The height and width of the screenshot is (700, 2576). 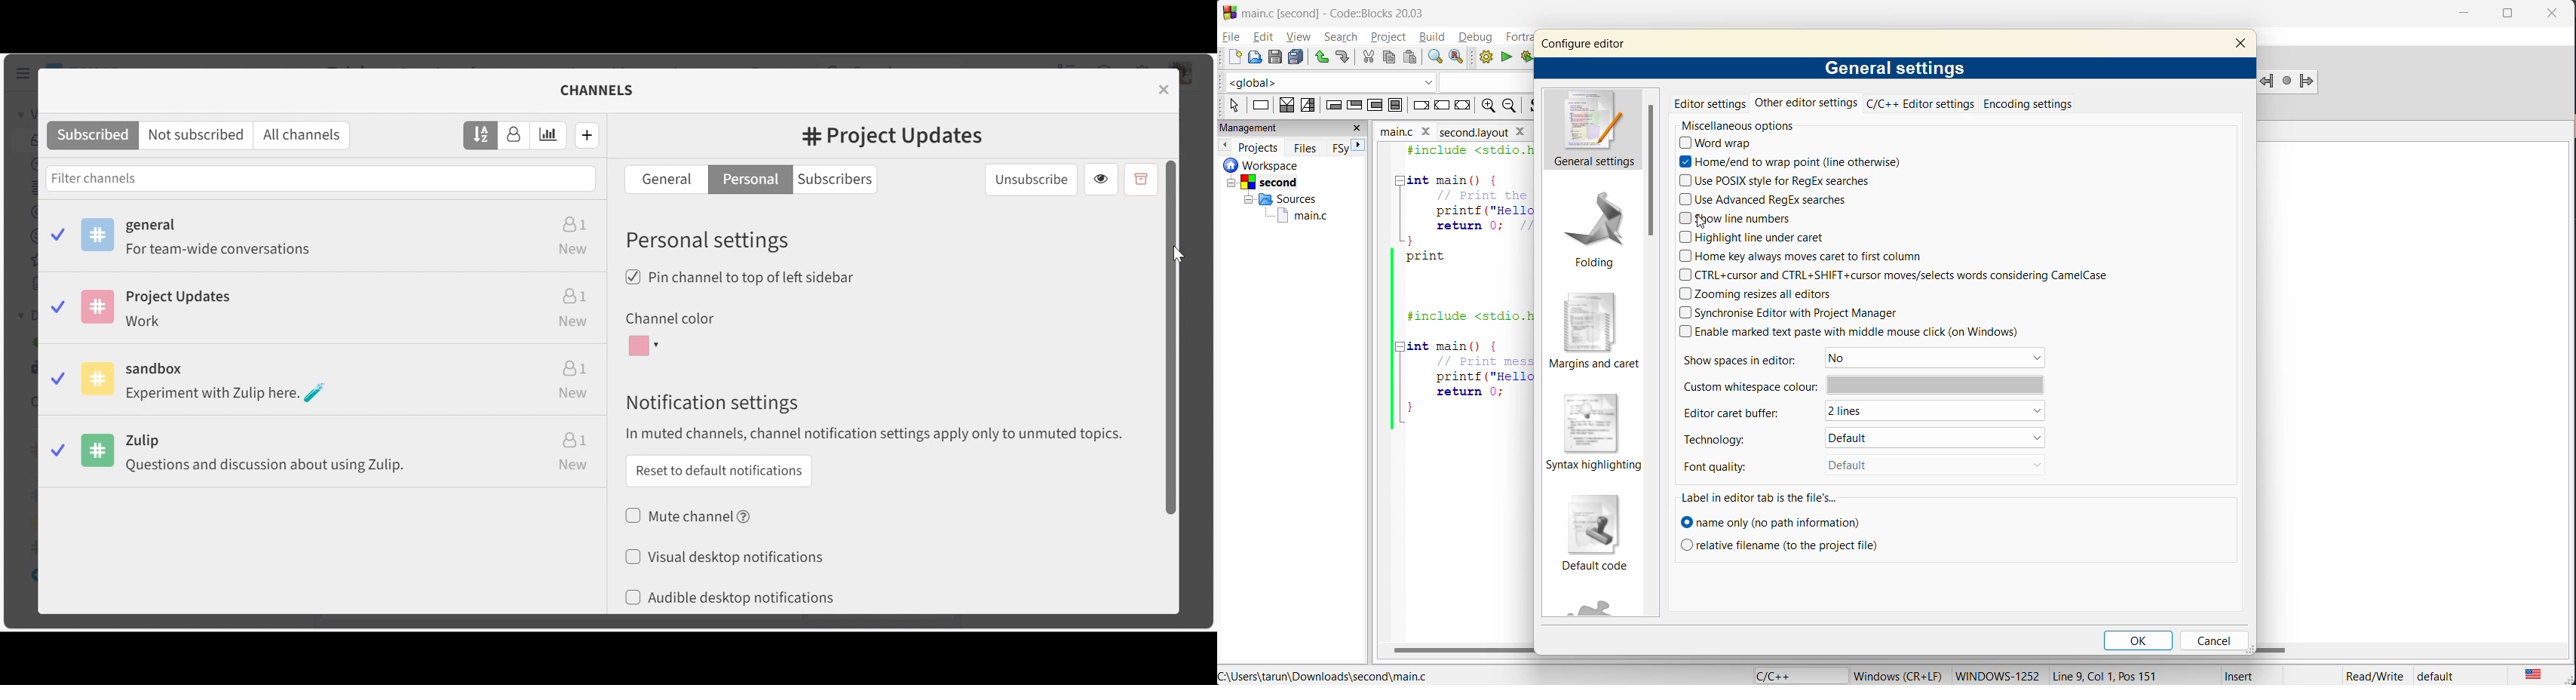 What do you see at coordinates (1443, 105) in the screenshot?
I see `continue instruction` at bounding box center [1443, 105].